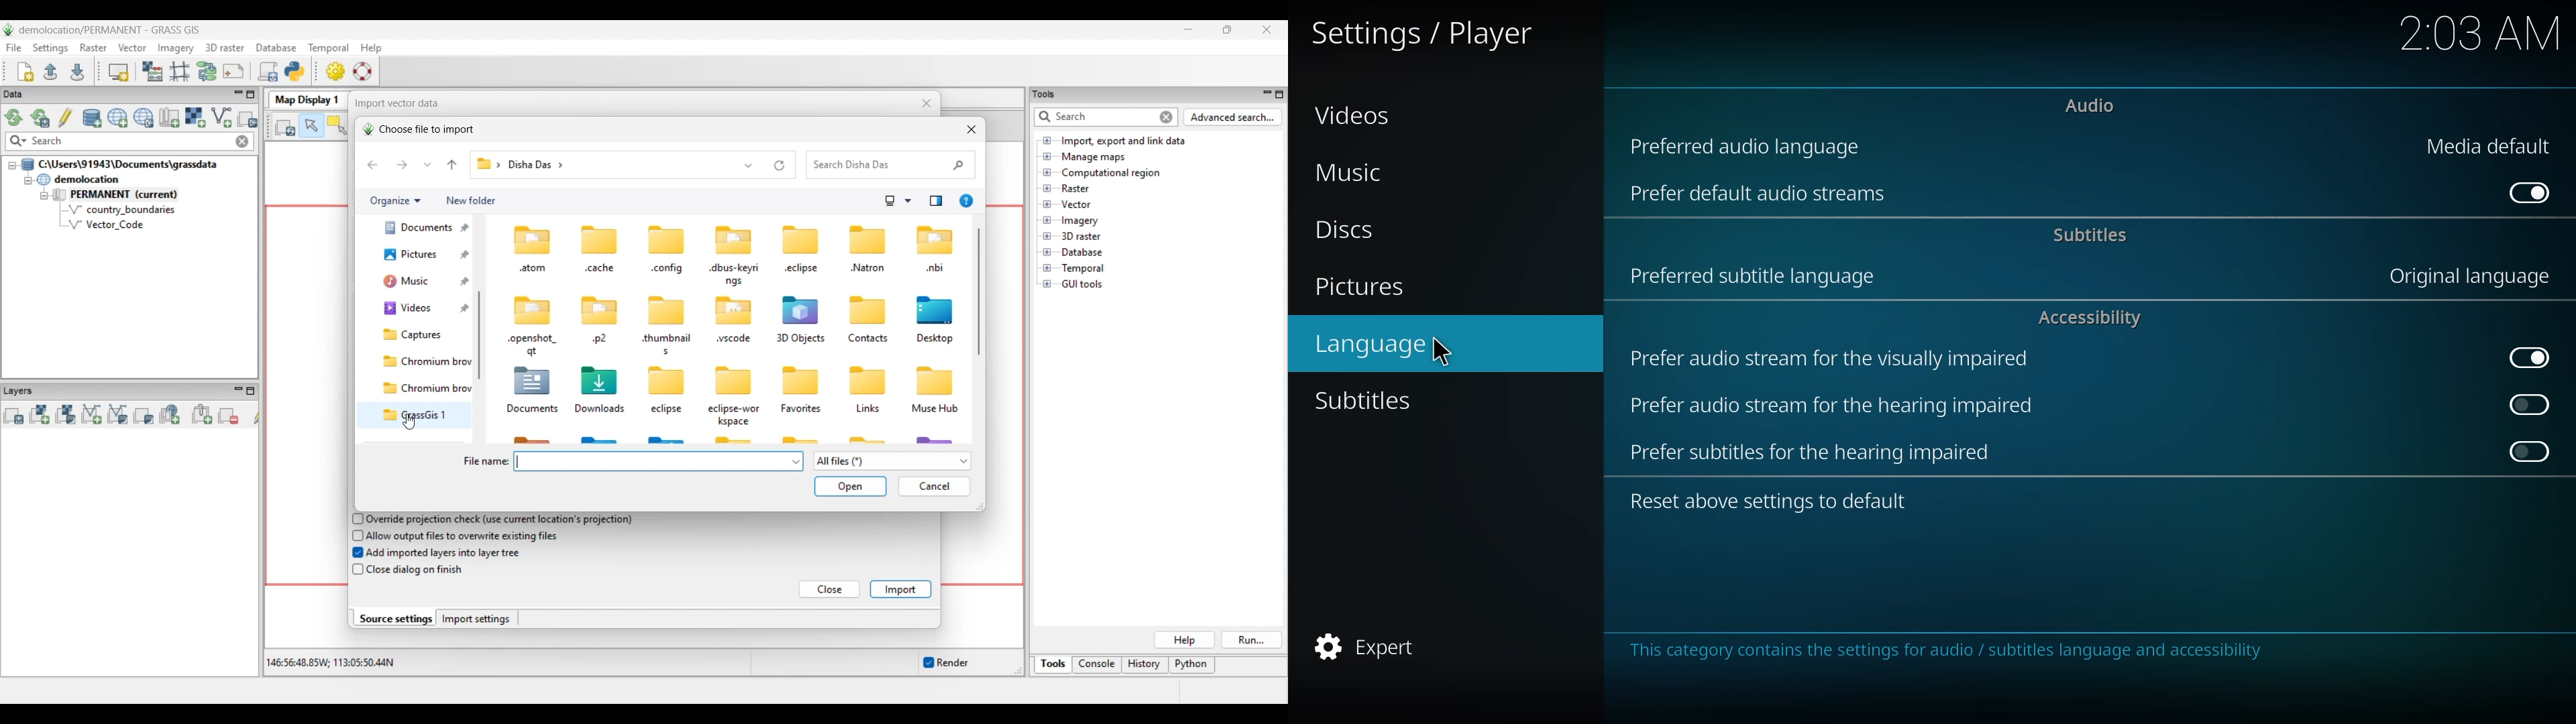 The height and width of the screenshot is (728, 2576). What do you see at coordinates (1833, 358) in the screenshot?
I see `prefer audio stream for visually impaired` at bounding box center [1833, 358].